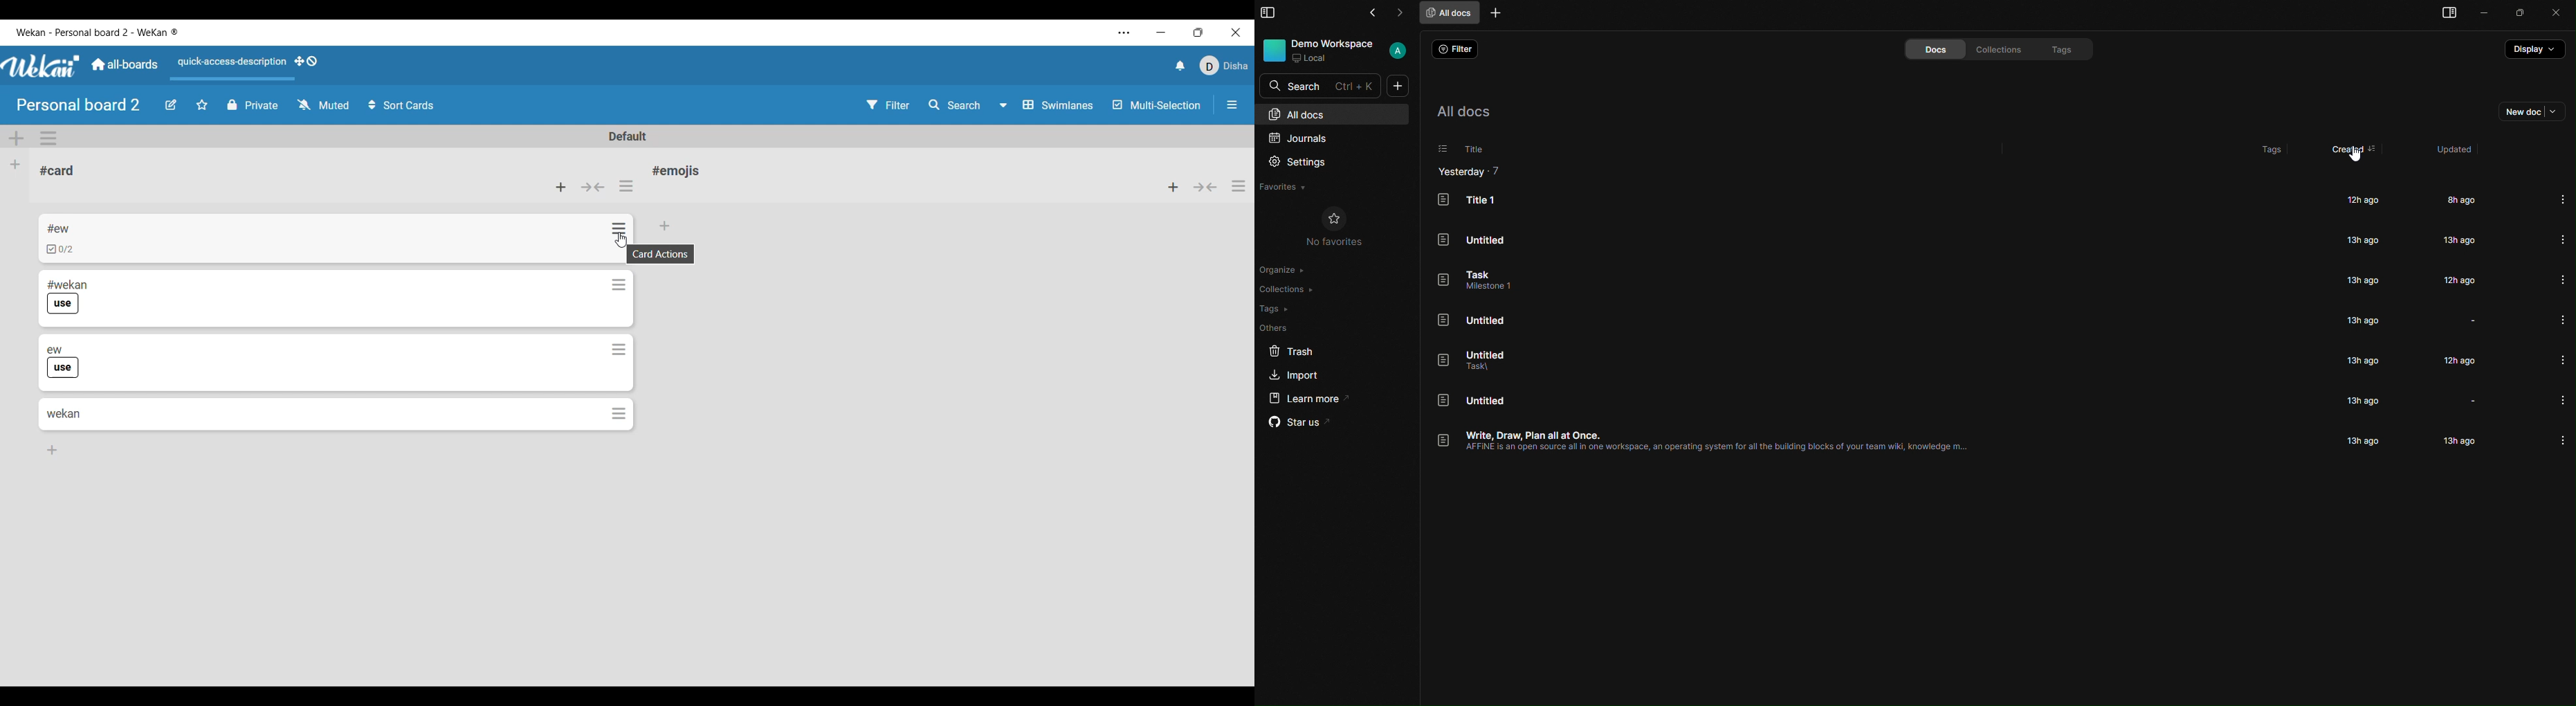  What do you see at coordinates (1174, 187) in the screenshot?
I see `Add item to top of list` at bounding box center [1174, 187].